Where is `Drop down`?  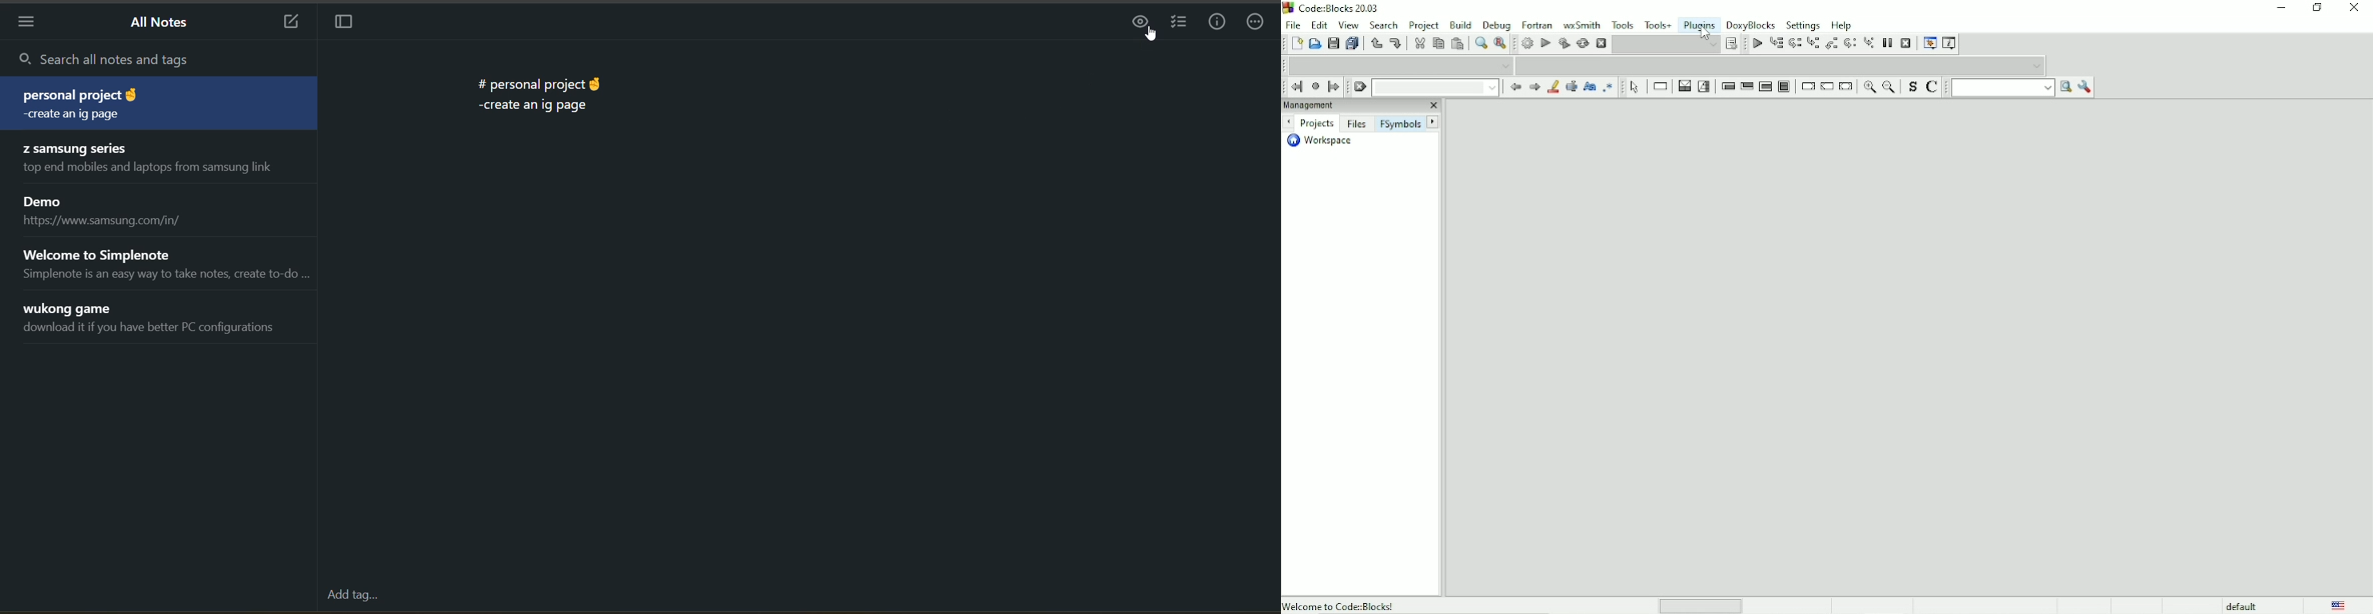
Drop down is located at coordinates (1435, 87).